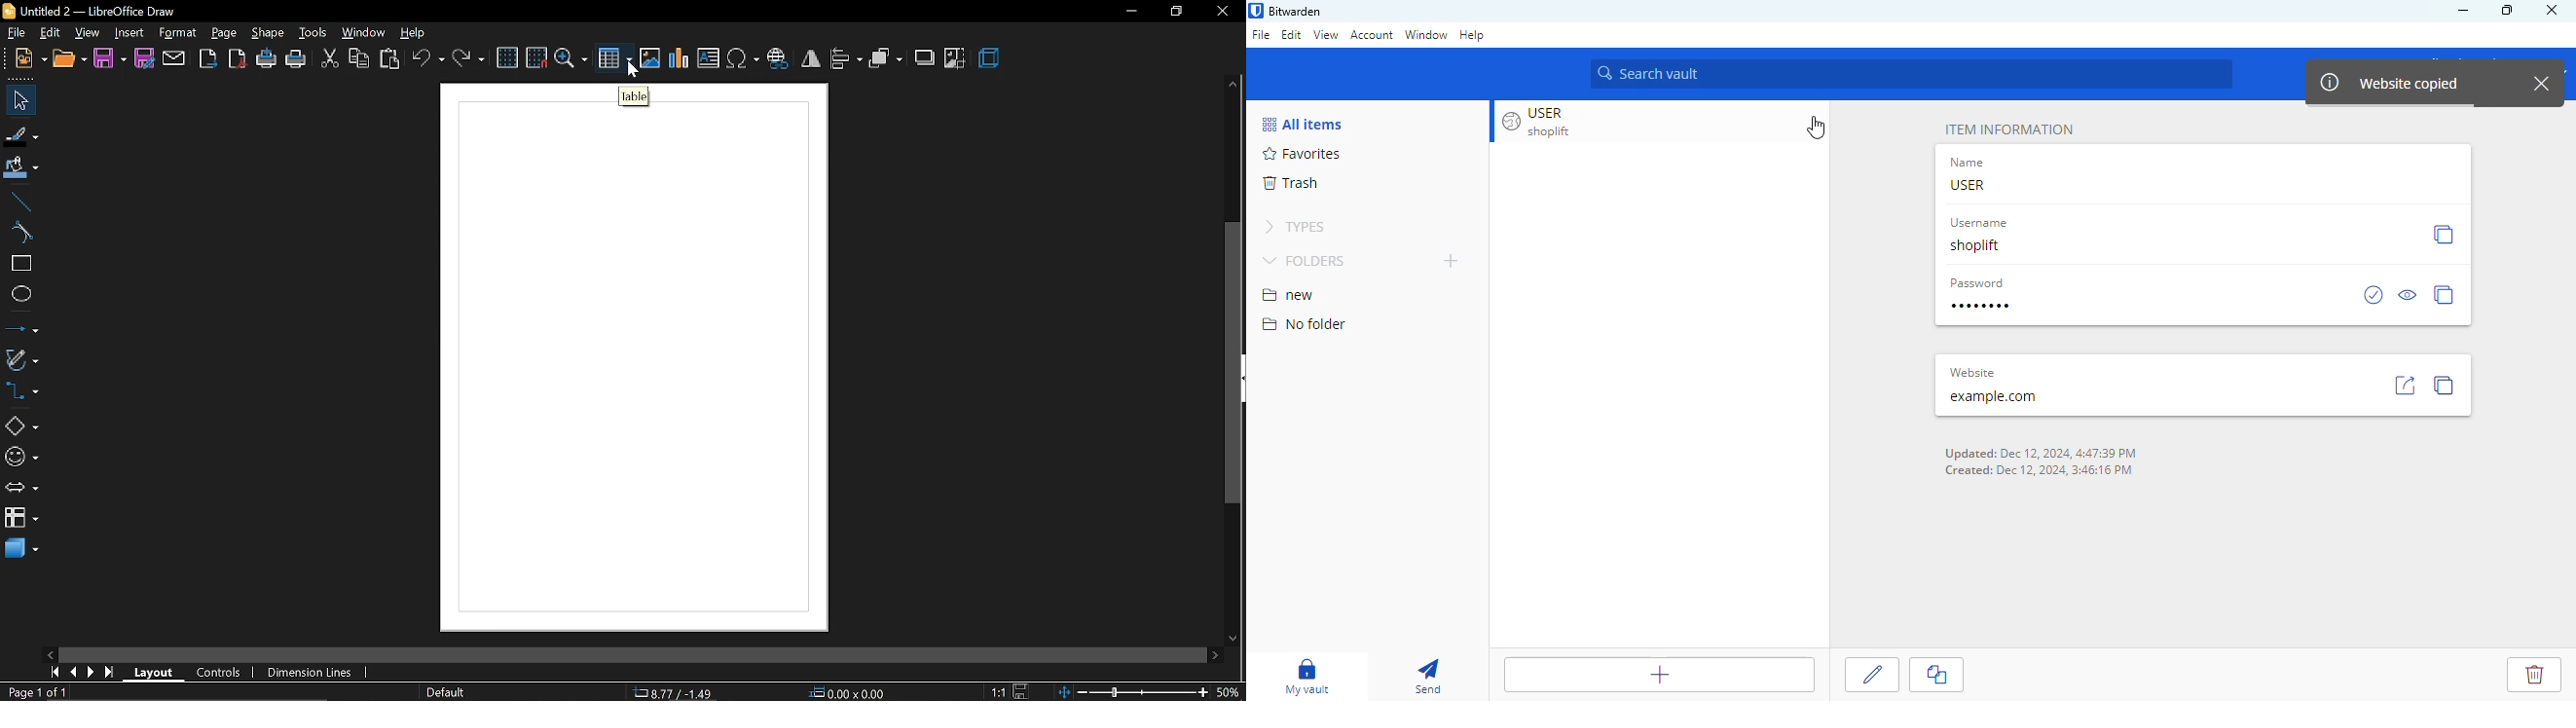 This screenshot has height=728, width=2576. I want to click on save, so click(110, 58).